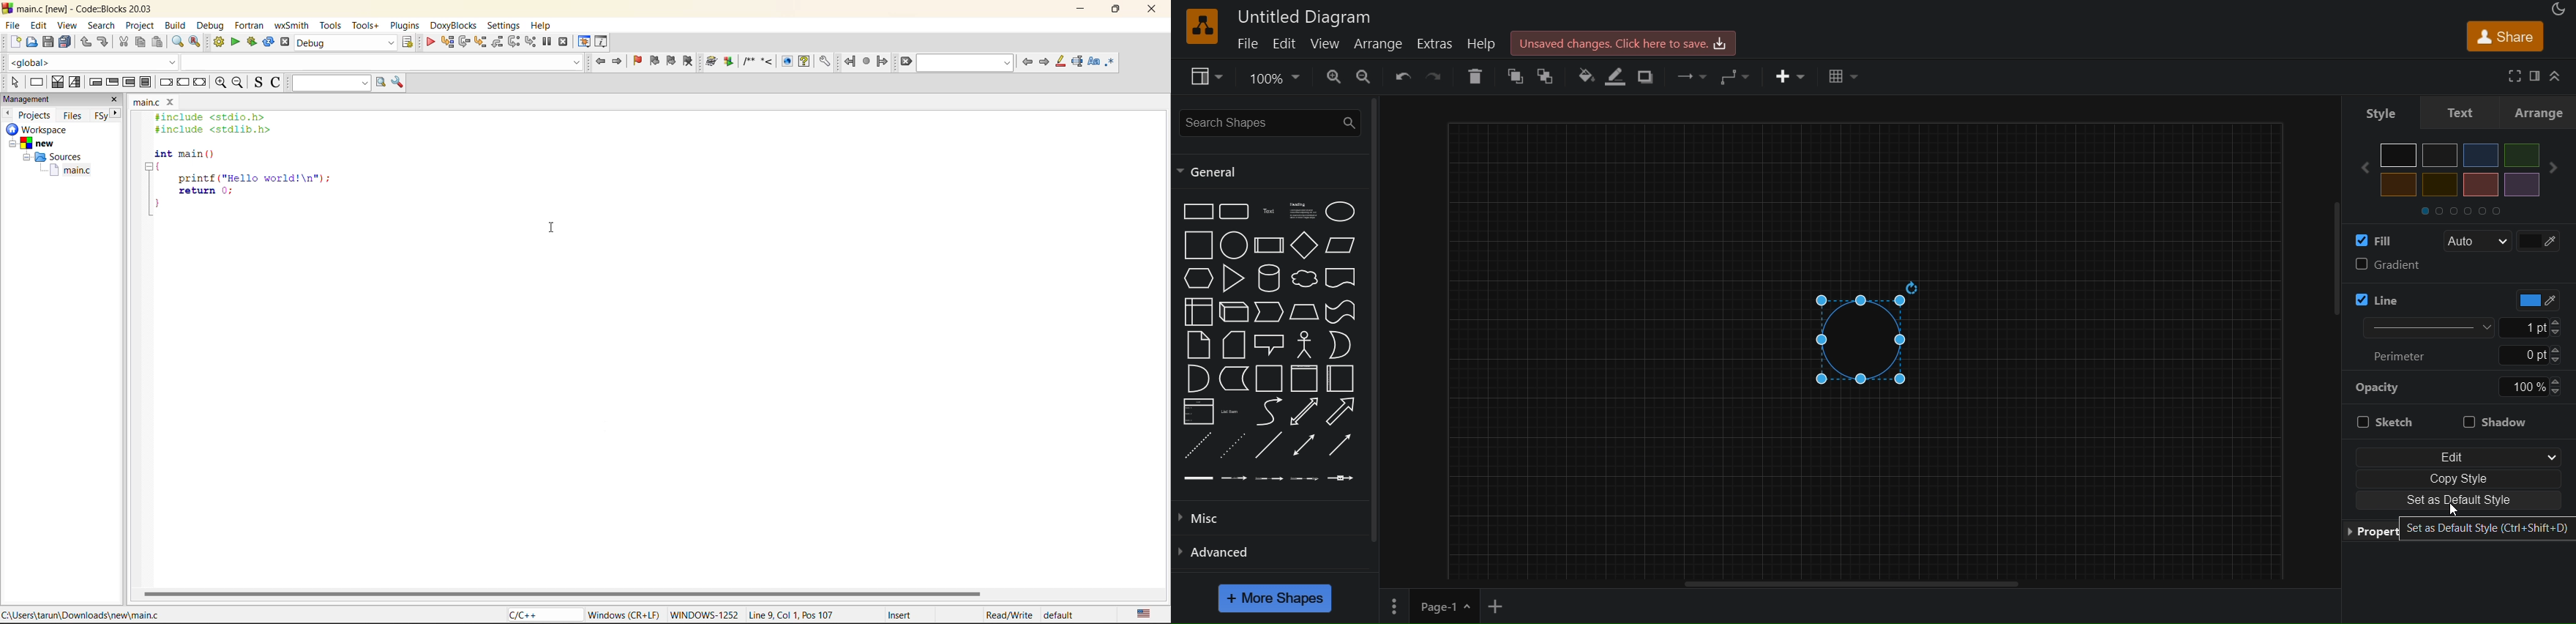  I want to click on step into, so click(480, 43).